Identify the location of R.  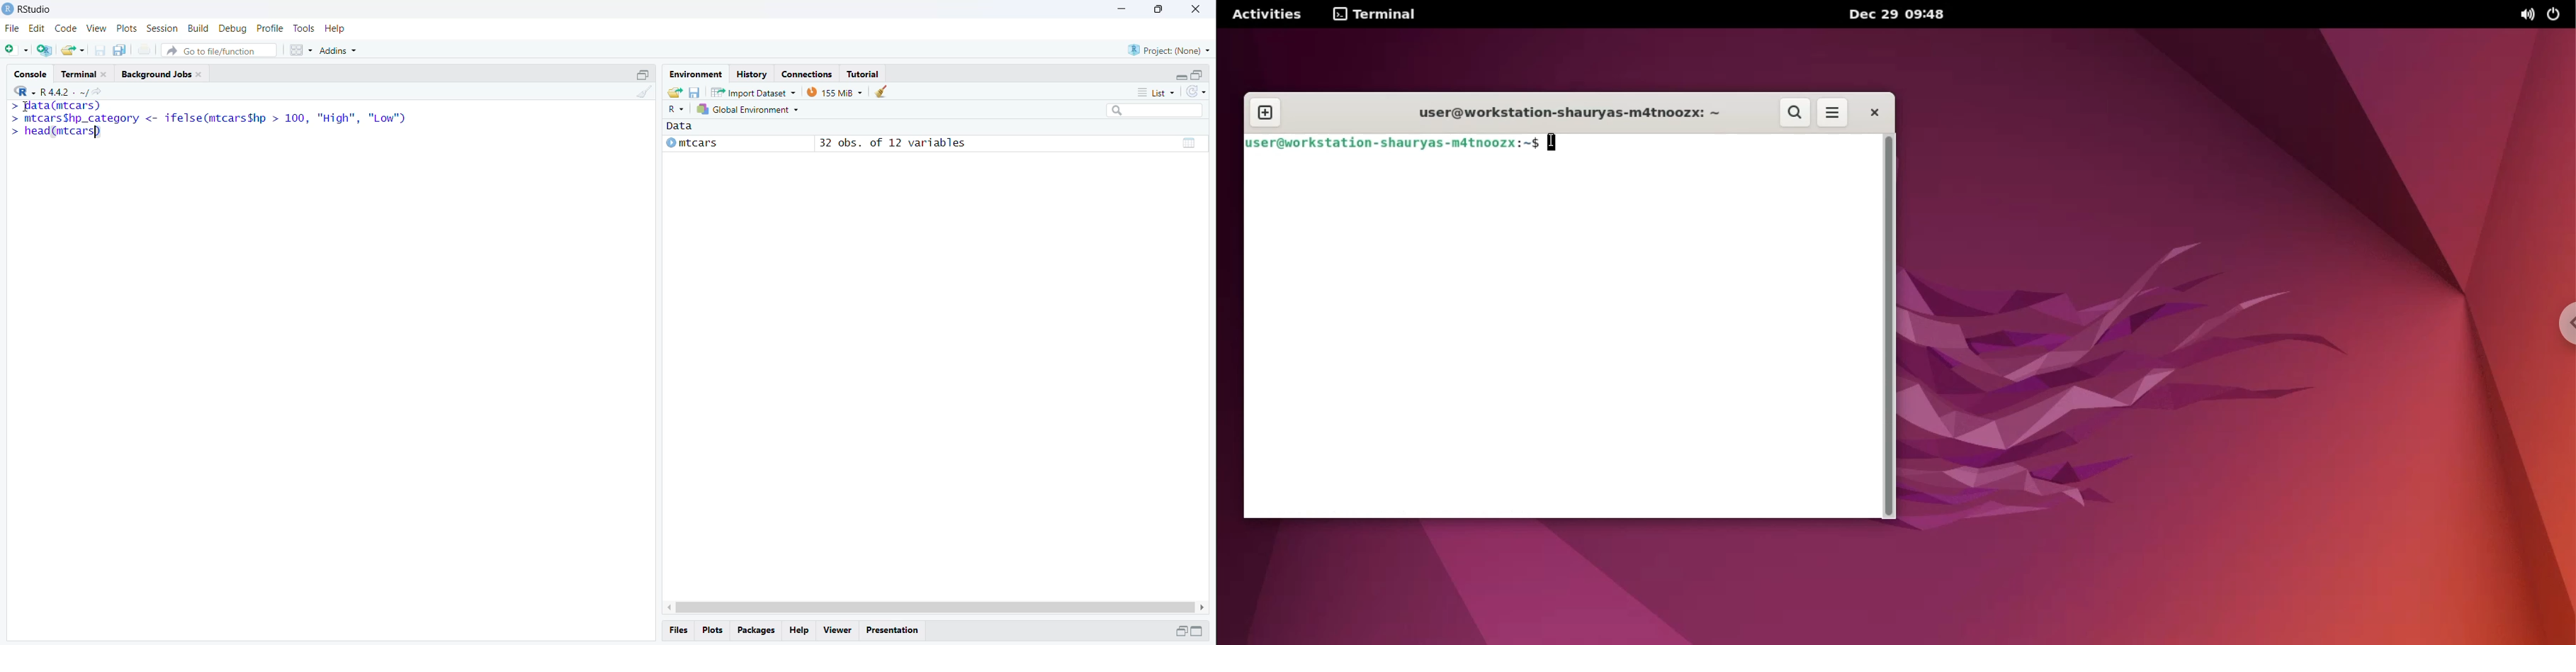
(21, 90).